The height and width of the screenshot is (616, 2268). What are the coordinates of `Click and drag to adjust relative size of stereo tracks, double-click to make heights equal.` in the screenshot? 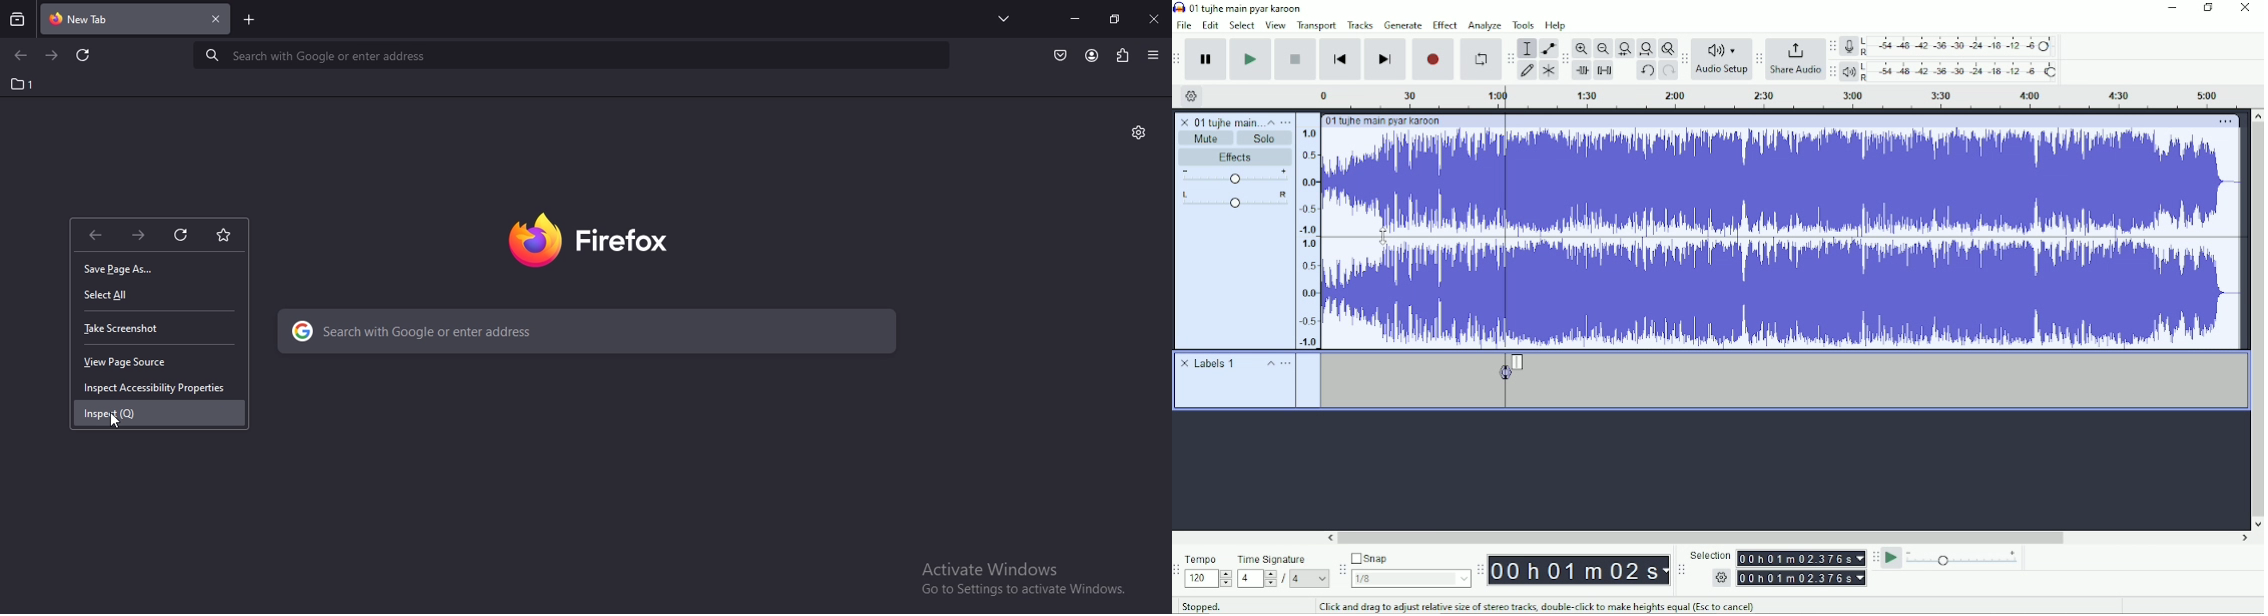 It's located at (1537, 606).